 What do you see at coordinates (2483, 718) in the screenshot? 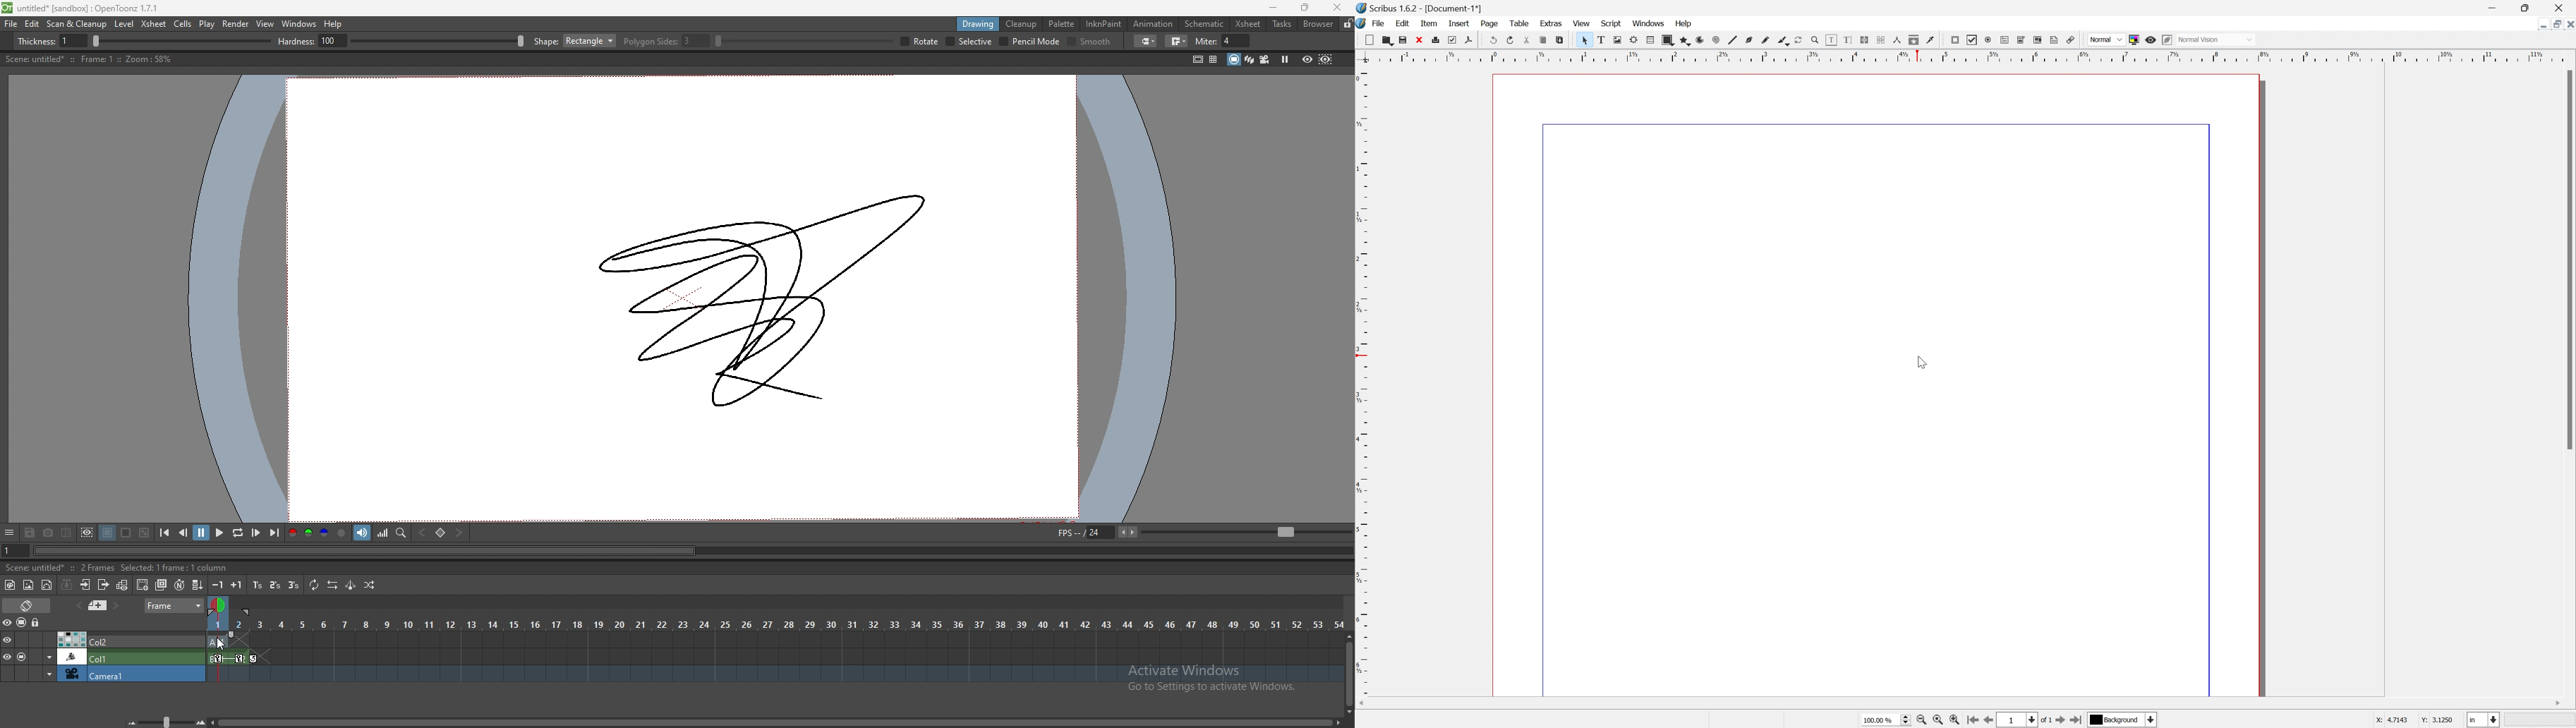
I see `Select current unit` at bounding box center [2483, 718].